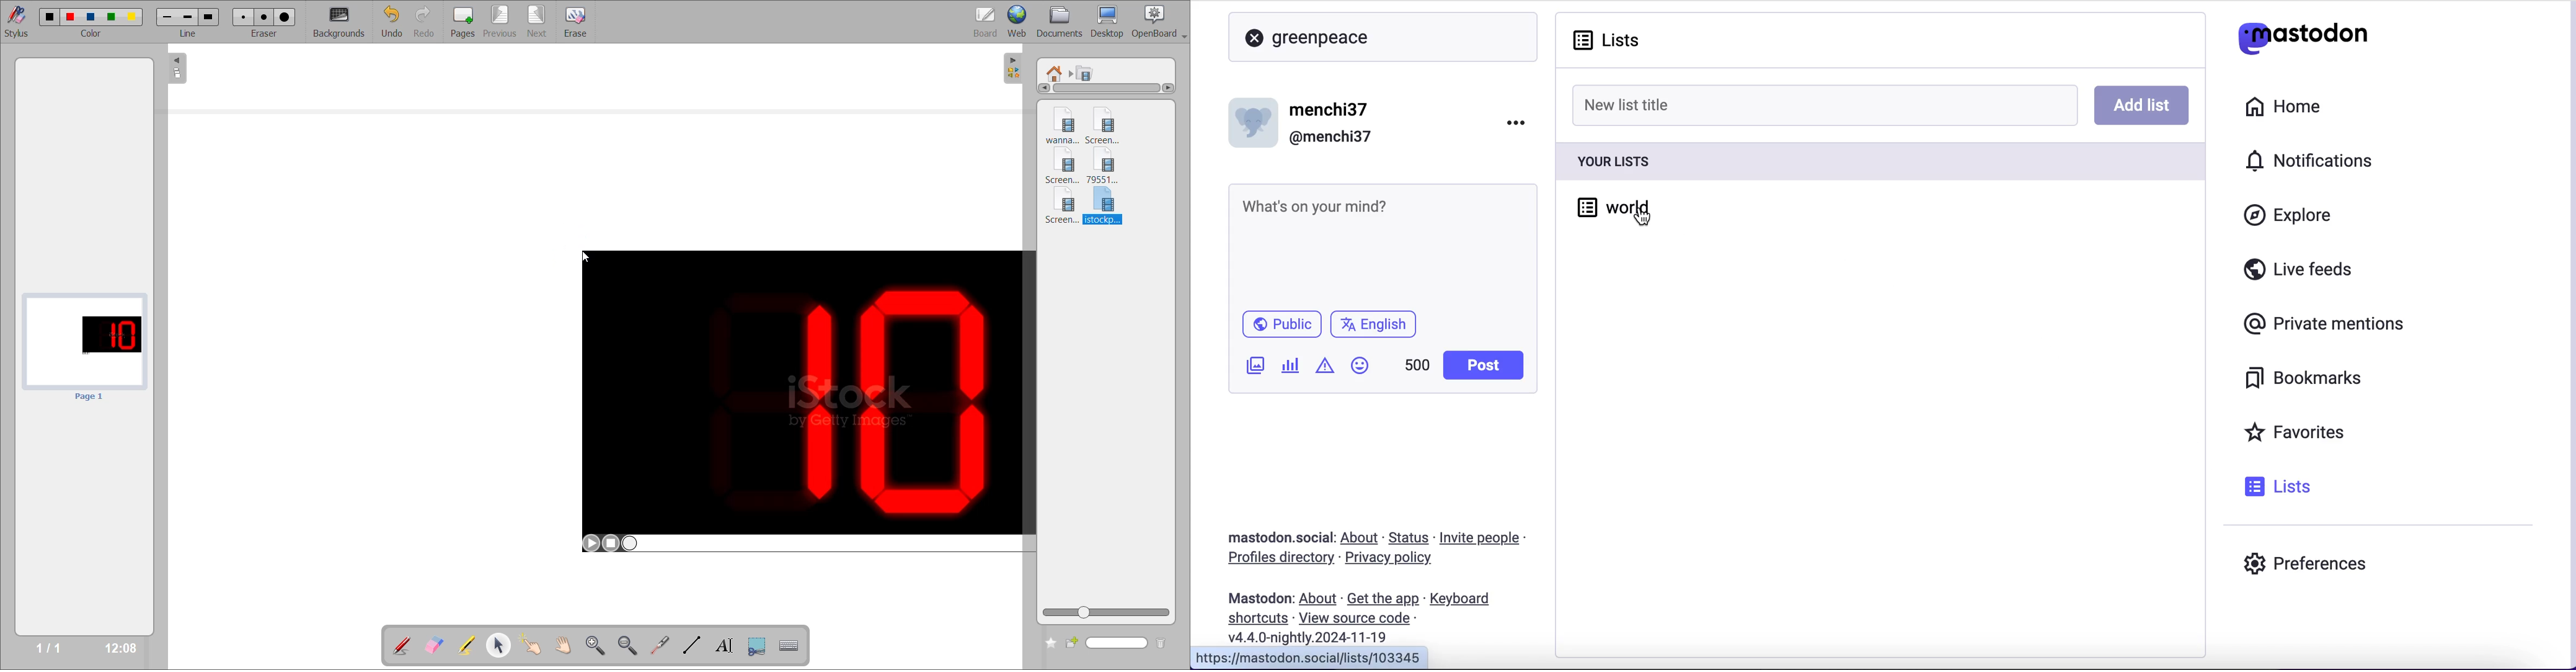 Image resolution: width=2576 pixels, height=672 pixels. I want to click on color , so click(93, 35).